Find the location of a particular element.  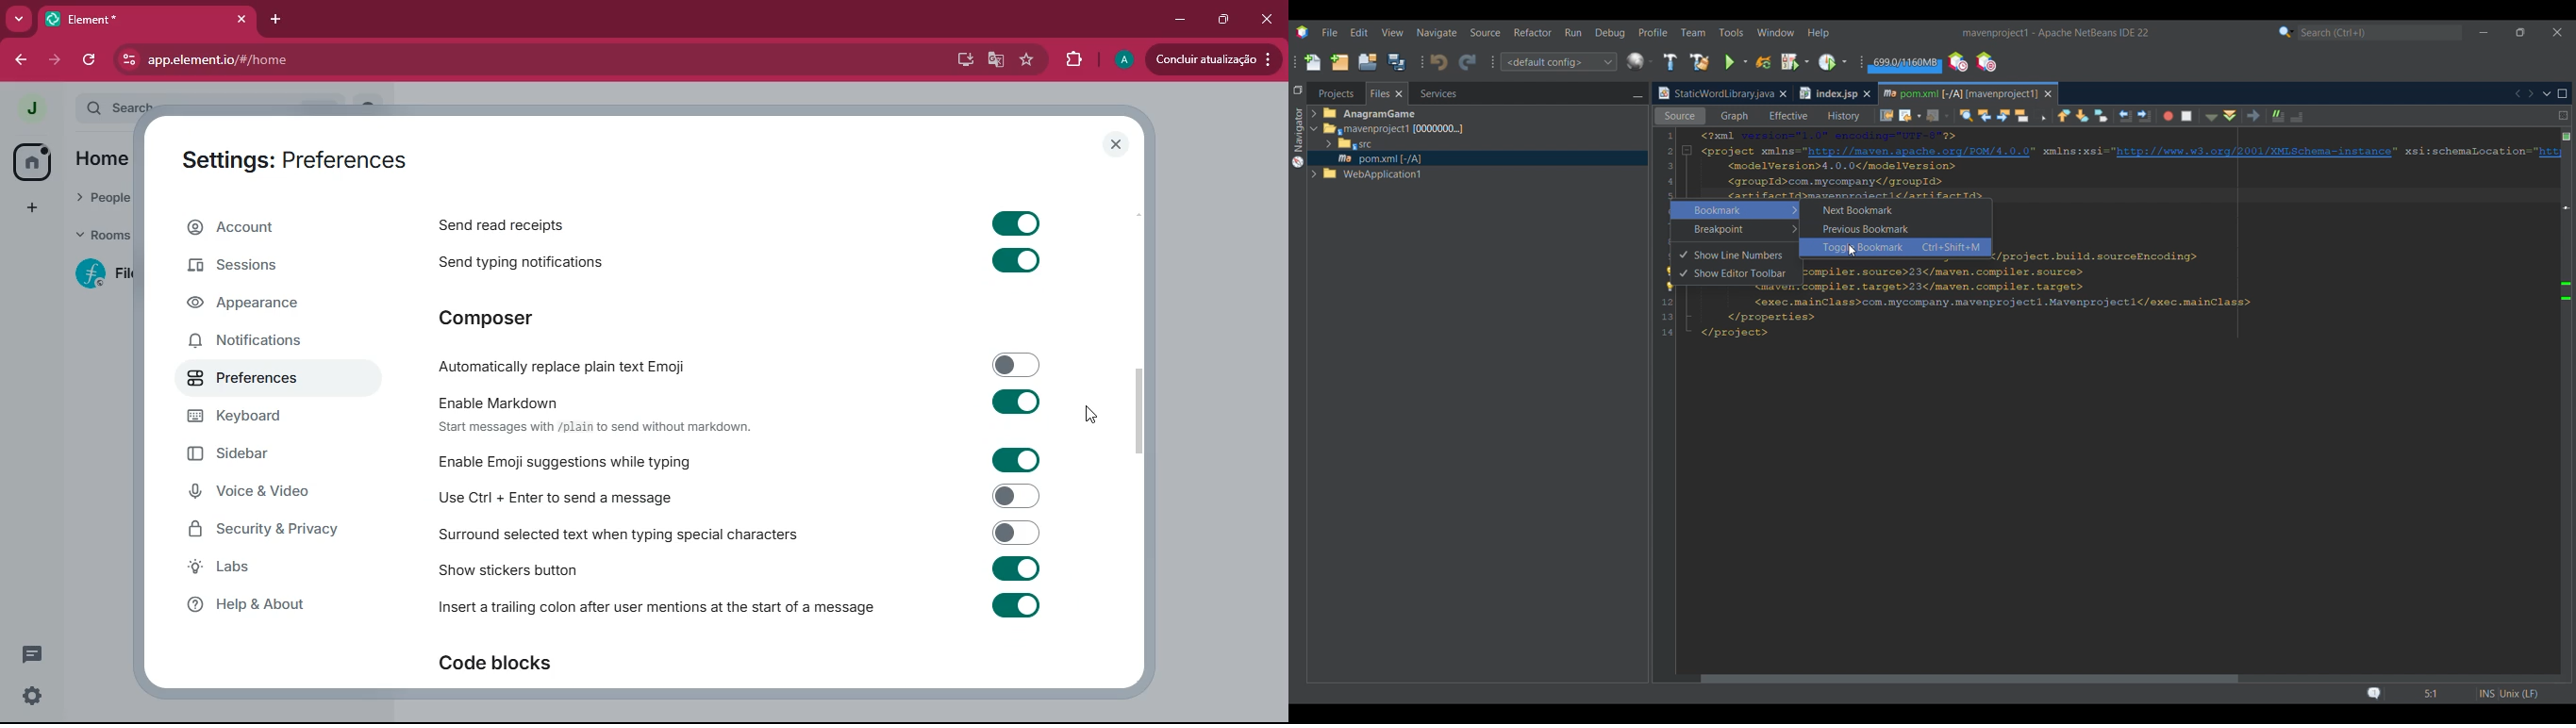

toggle on or off is located at coordinates (1010, 495).